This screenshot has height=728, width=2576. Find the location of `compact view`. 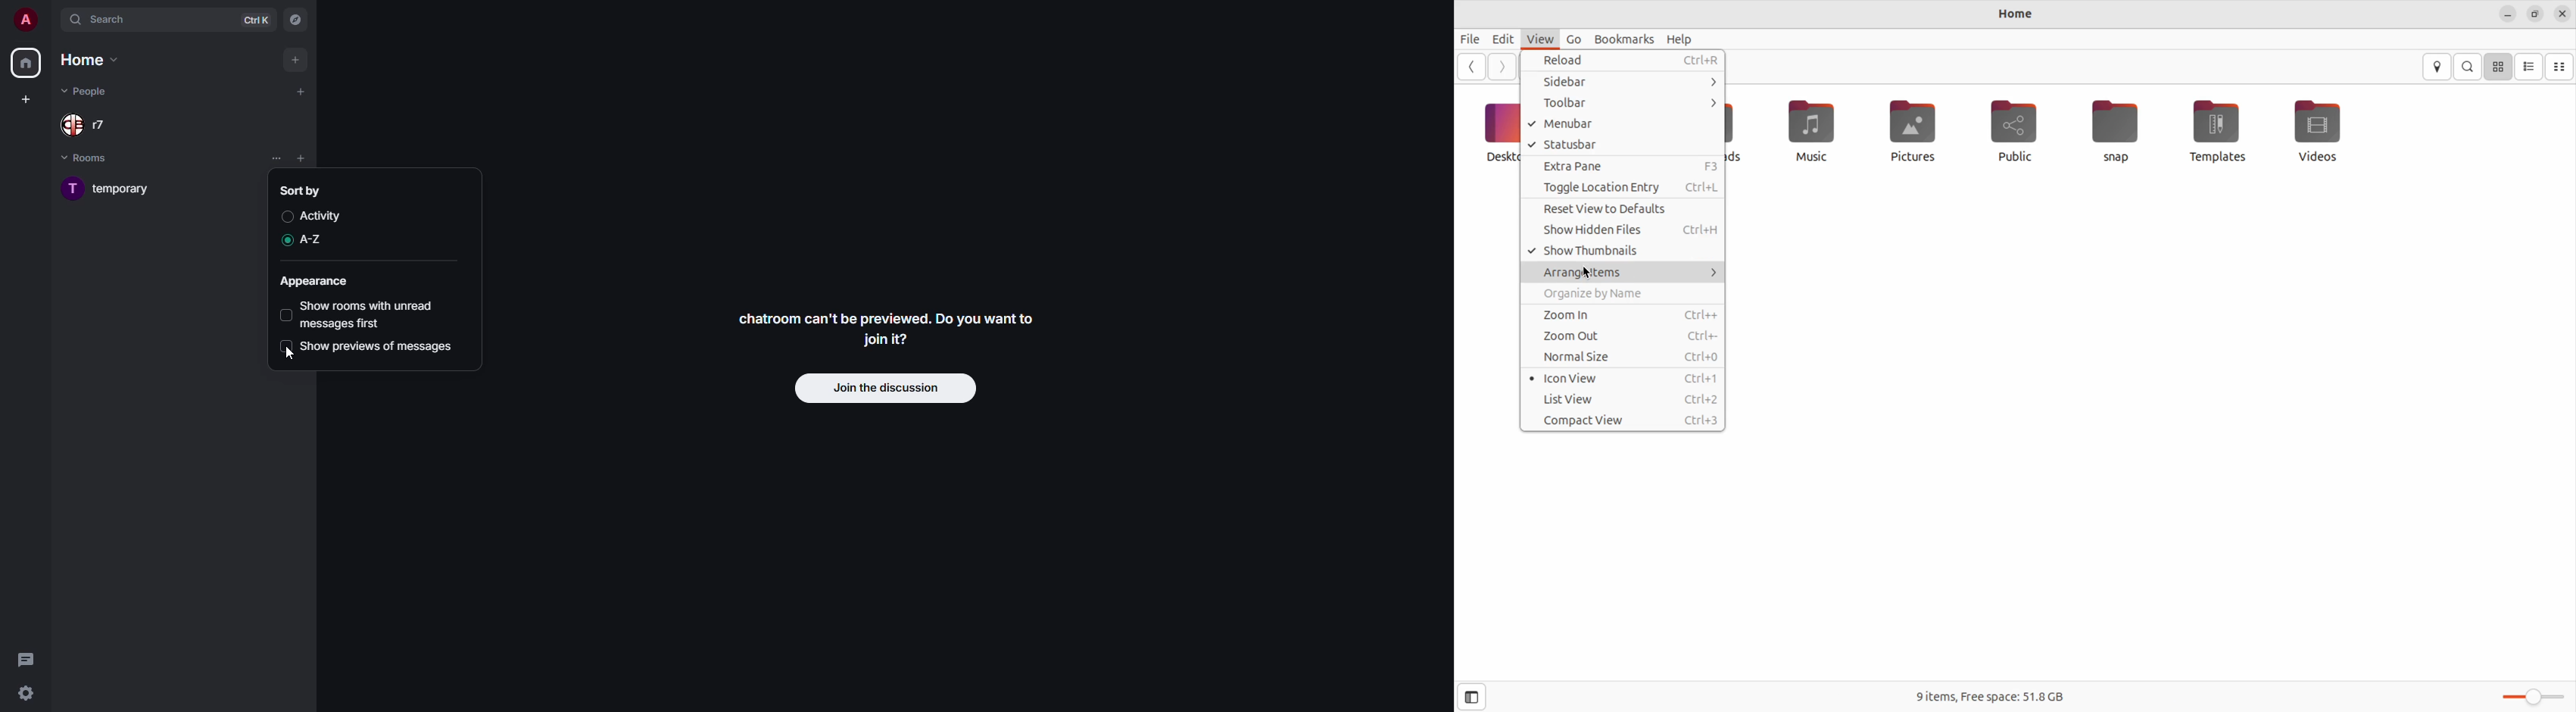

compact view is located at coordinates (2561, 66).